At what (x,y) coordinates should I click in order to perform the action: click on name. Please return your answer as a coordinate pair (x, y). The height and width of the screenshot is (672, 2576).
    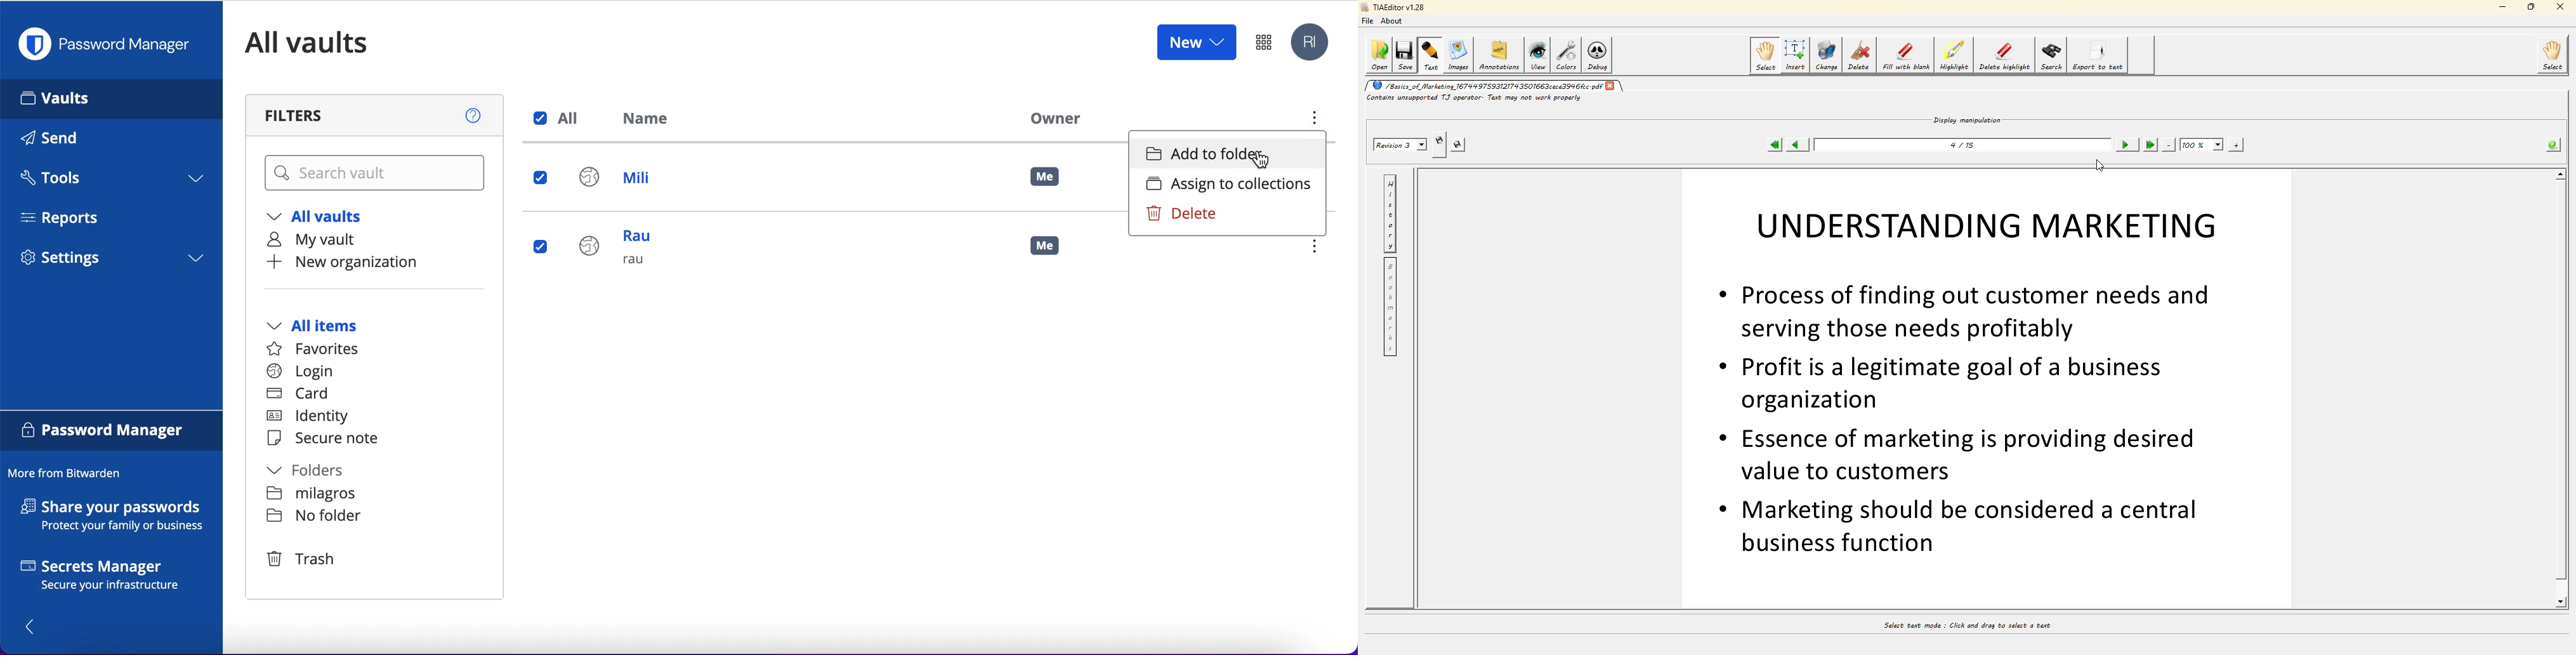
    Looking at the image, I should click on (652, 120).